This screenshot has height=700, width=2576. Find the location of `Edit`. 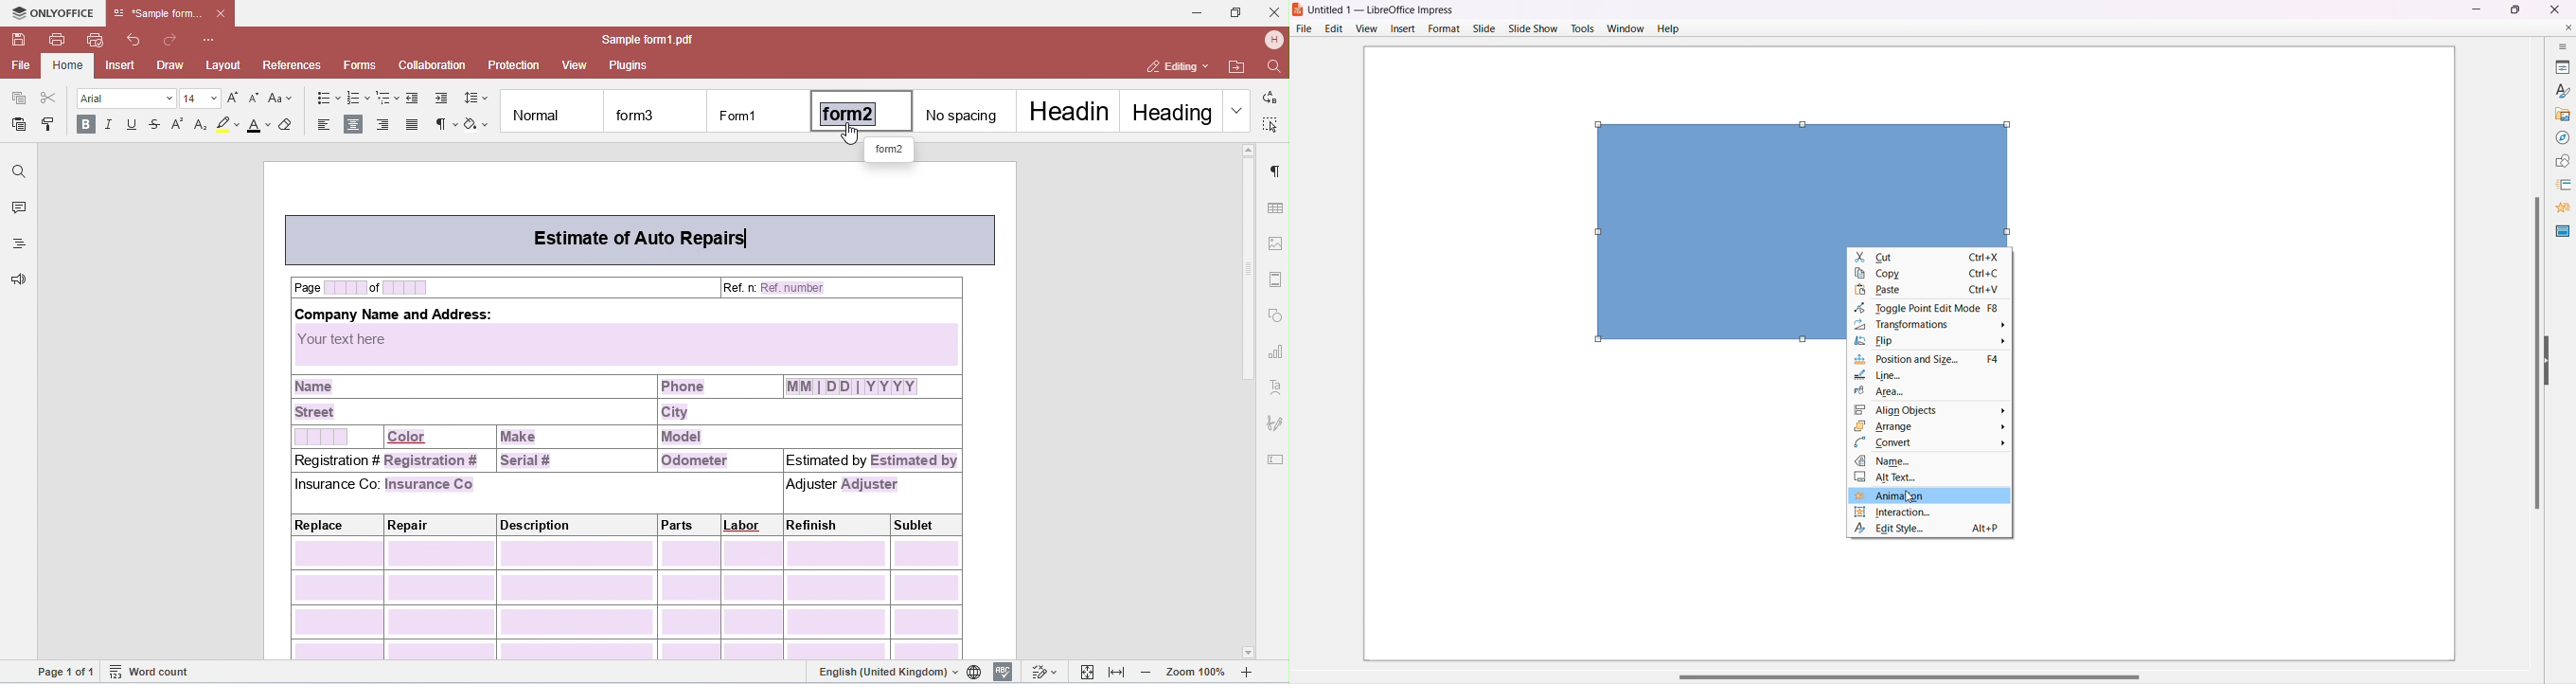

Edit is located at coordinates (1335, 28).